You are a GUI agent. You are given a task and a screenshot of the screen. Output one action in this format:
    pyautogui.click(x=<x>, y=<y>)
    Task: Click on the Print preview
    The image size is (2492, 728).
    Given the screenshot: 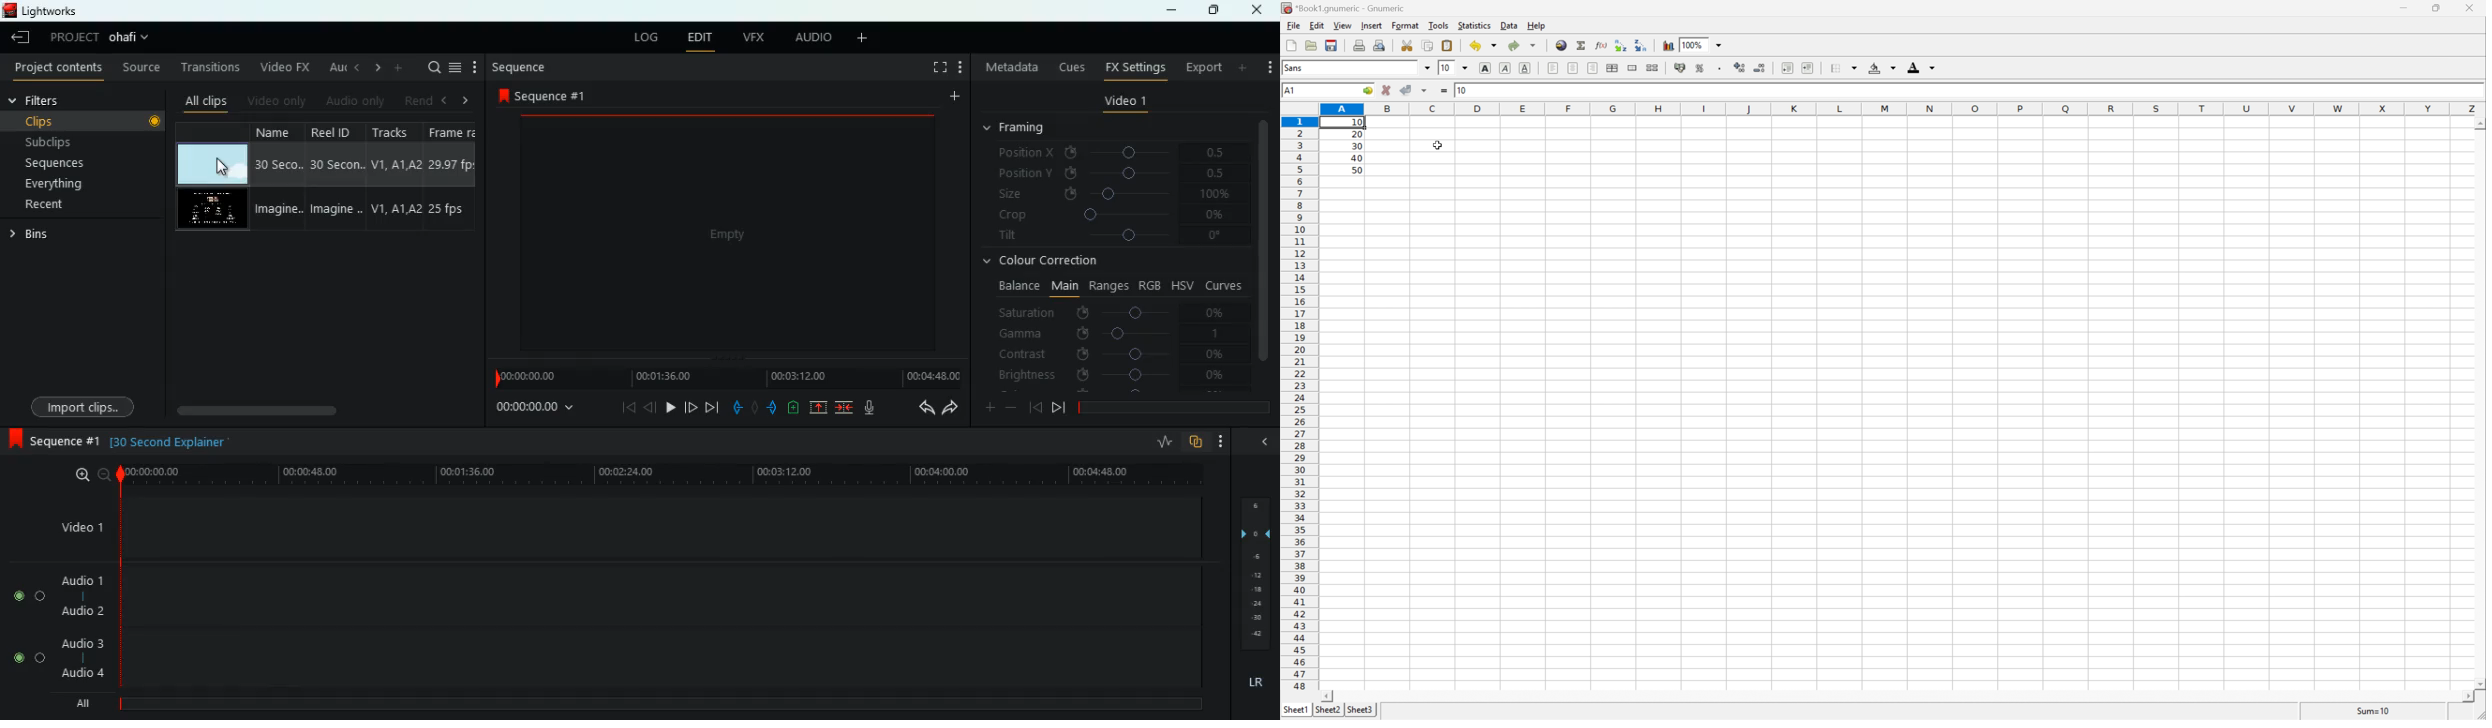 What is the action you would take?
    pyautogui.click(x=1382, y=45)
    